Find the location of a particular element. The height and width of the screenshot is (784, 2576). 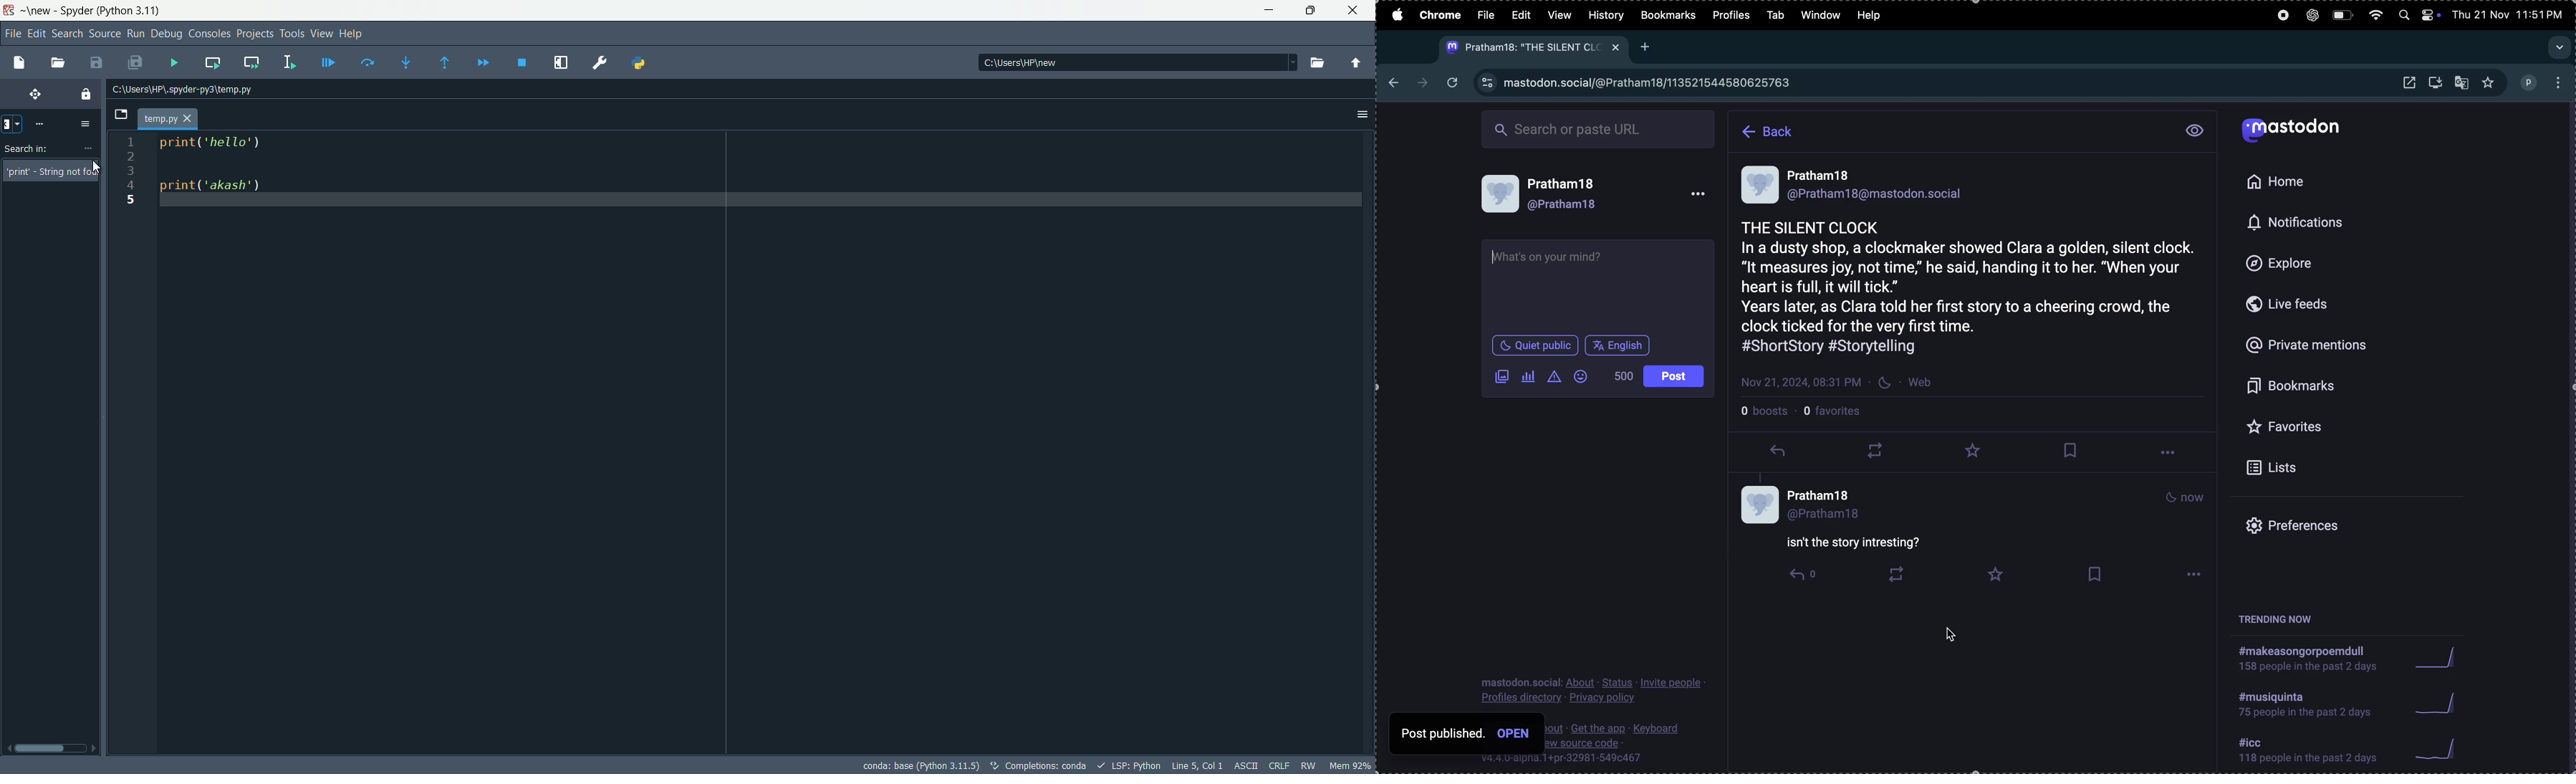

open file is located at coordinates (57, 63).